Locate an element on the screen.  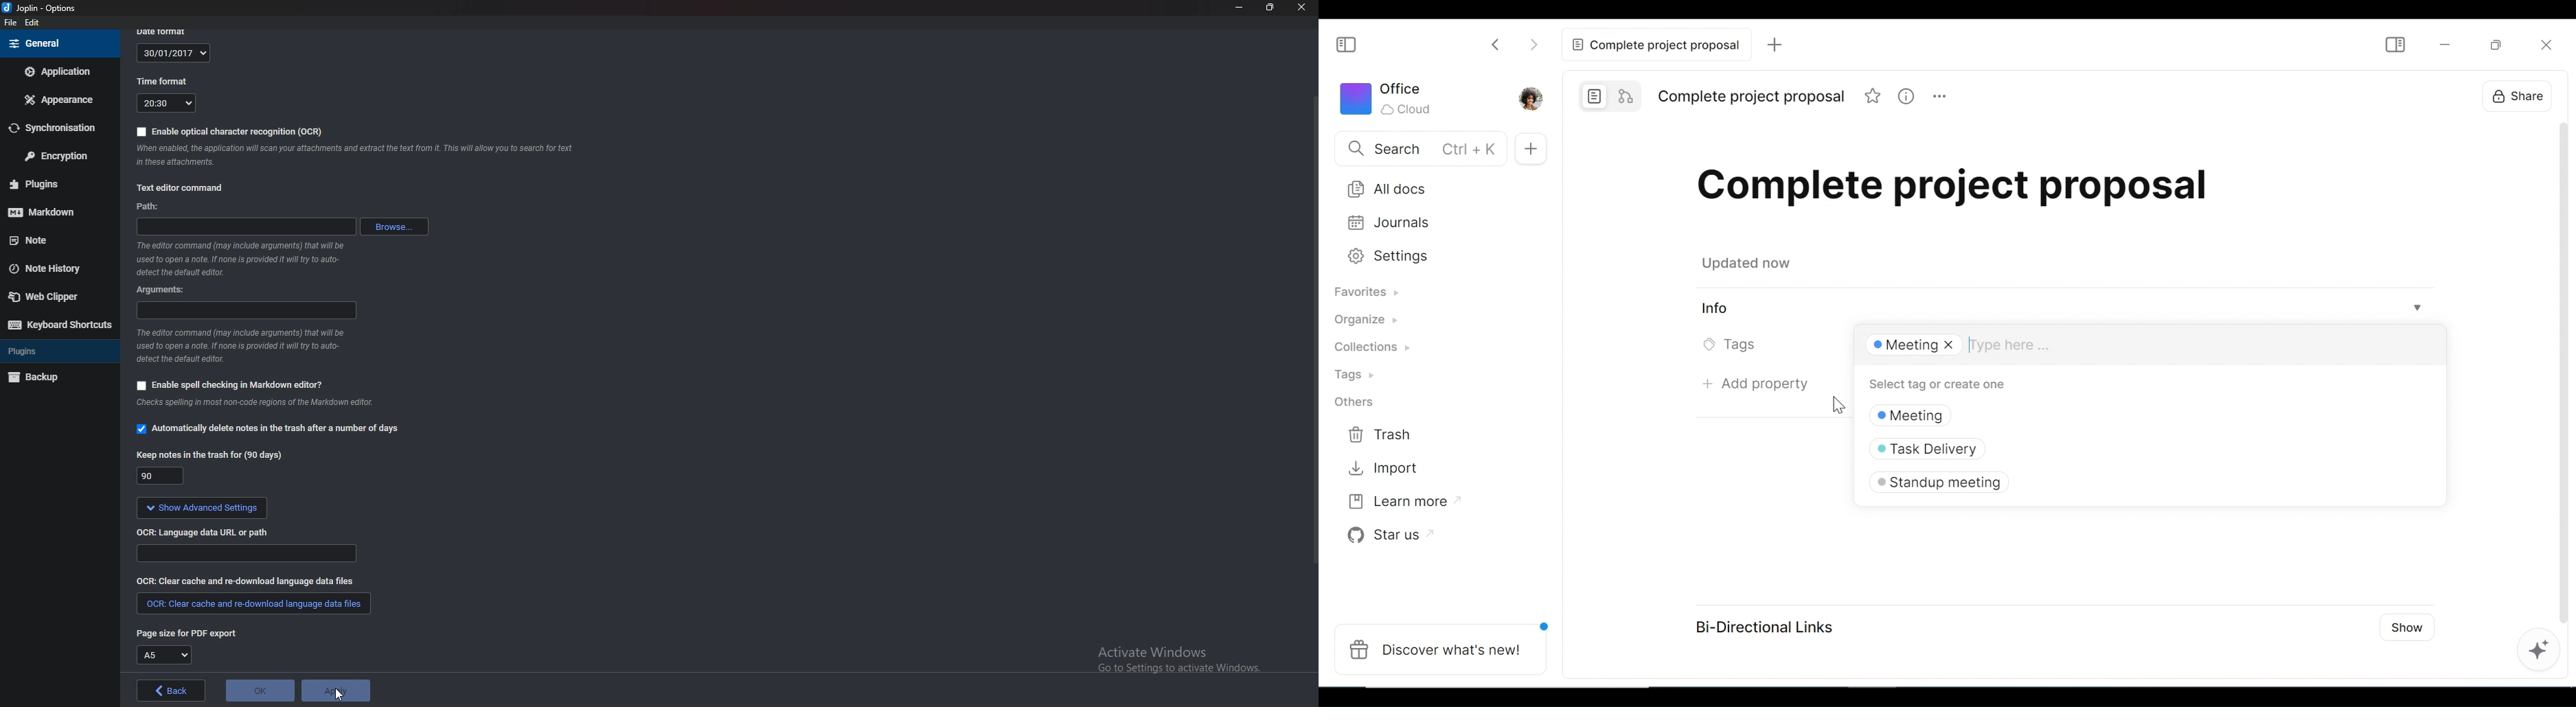
Plugins is located at coordinates (52, 184).